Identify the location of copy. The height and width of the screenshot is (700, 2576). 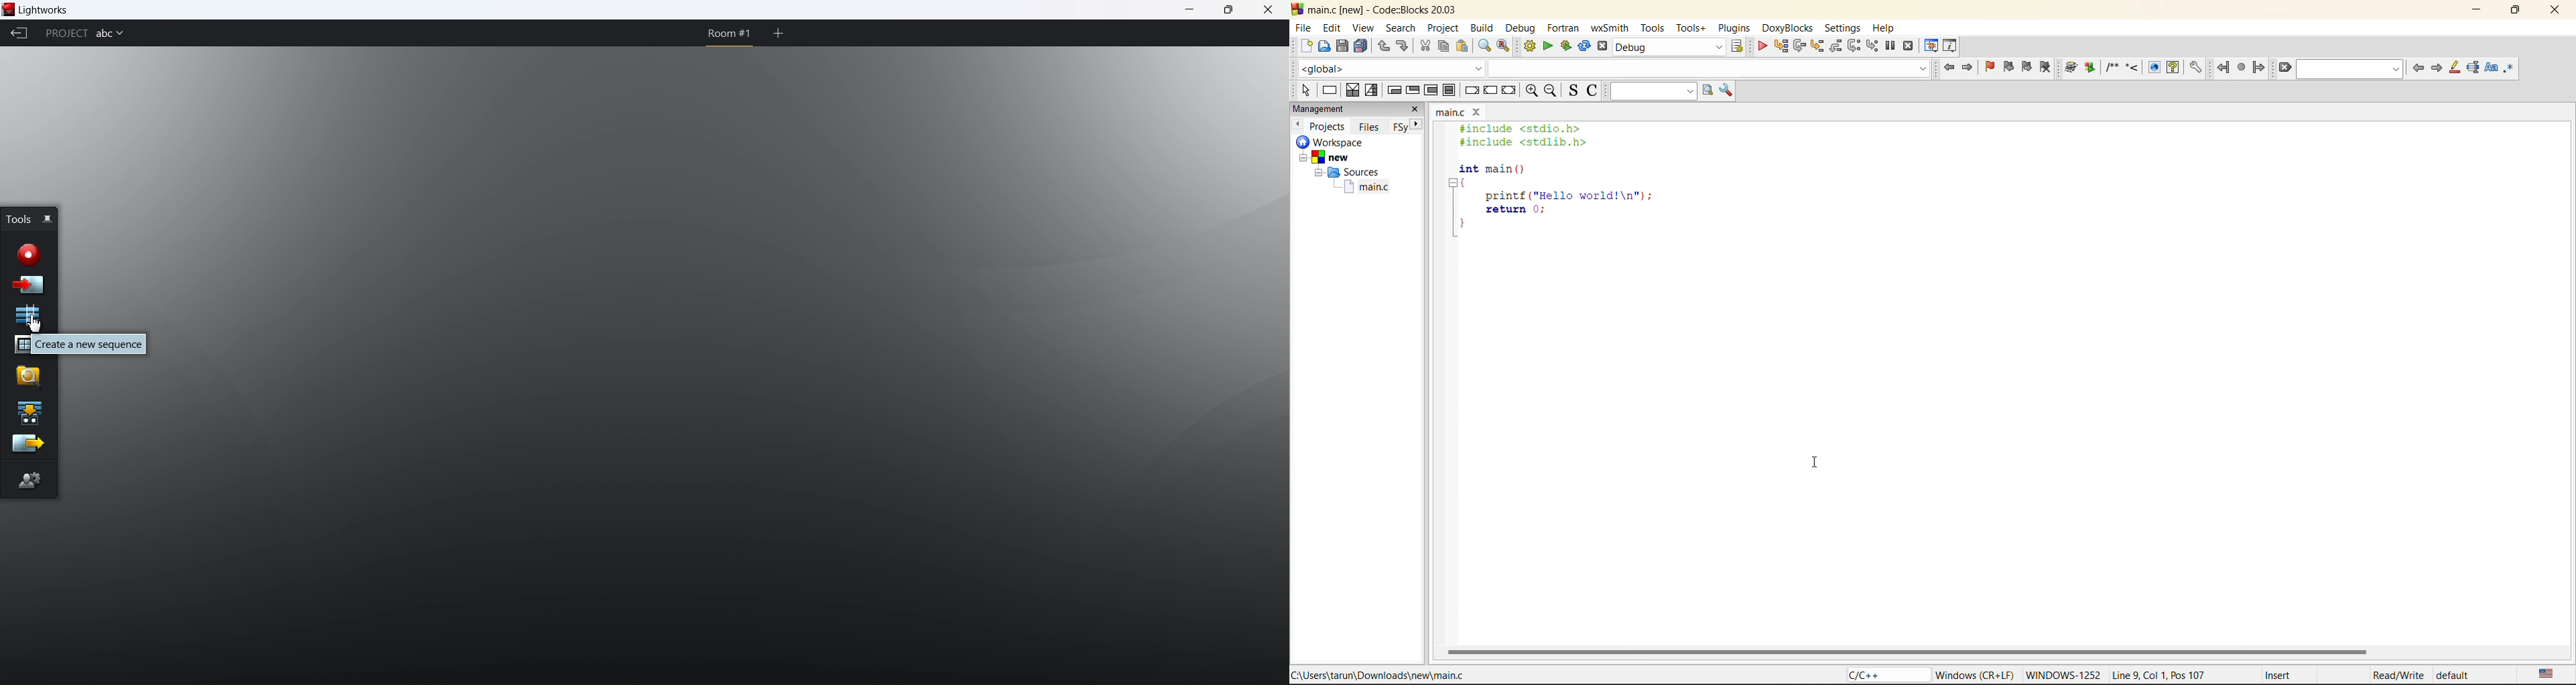
(1444, 46).